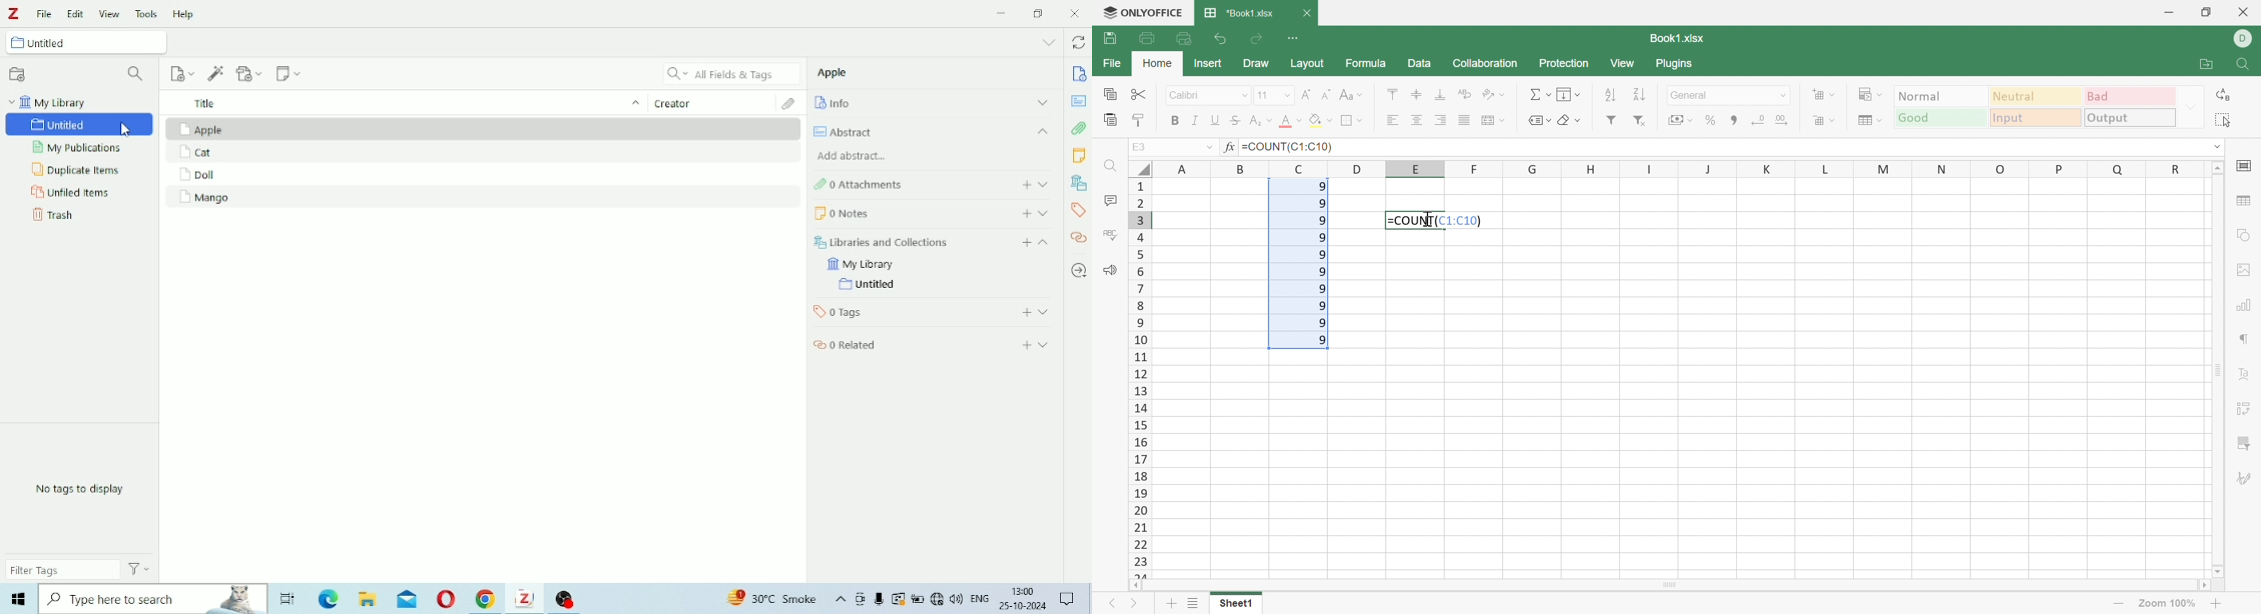 The width and height of the screenshot is (2268, 616). Describe the element at coordinates (1145, 12) in the screenshot. I see `ONLYOFFICE` at that location.